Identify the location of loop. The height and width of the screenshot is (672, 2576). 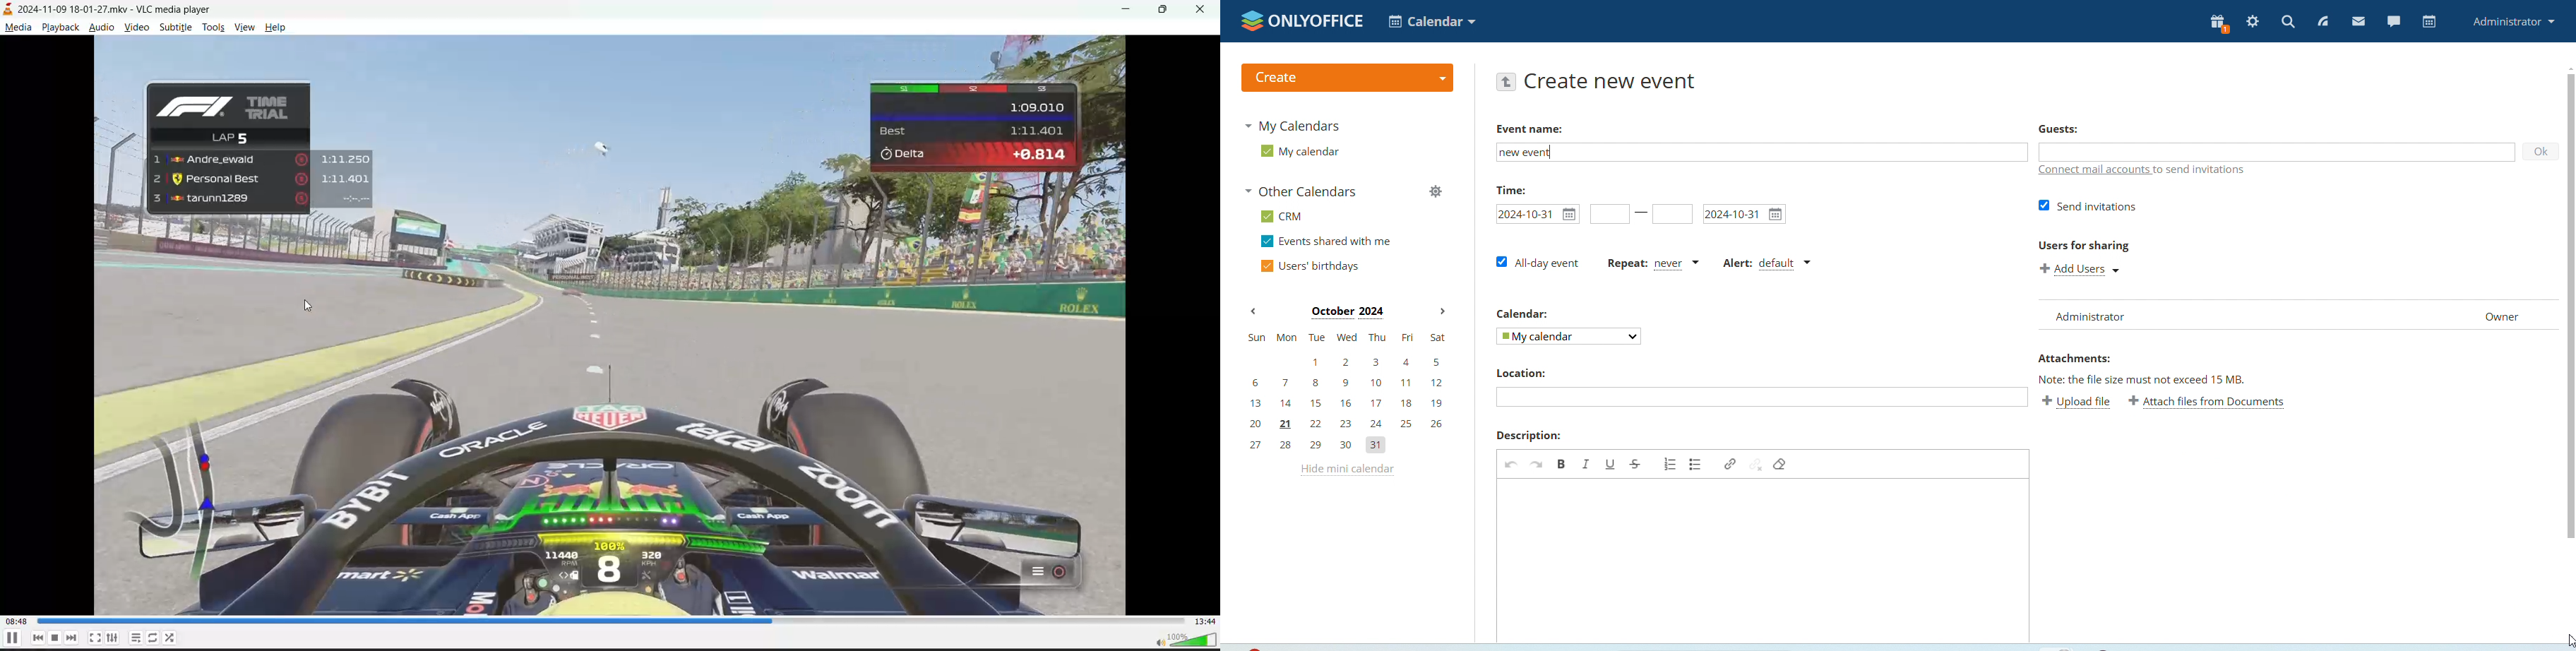
(154, 636).